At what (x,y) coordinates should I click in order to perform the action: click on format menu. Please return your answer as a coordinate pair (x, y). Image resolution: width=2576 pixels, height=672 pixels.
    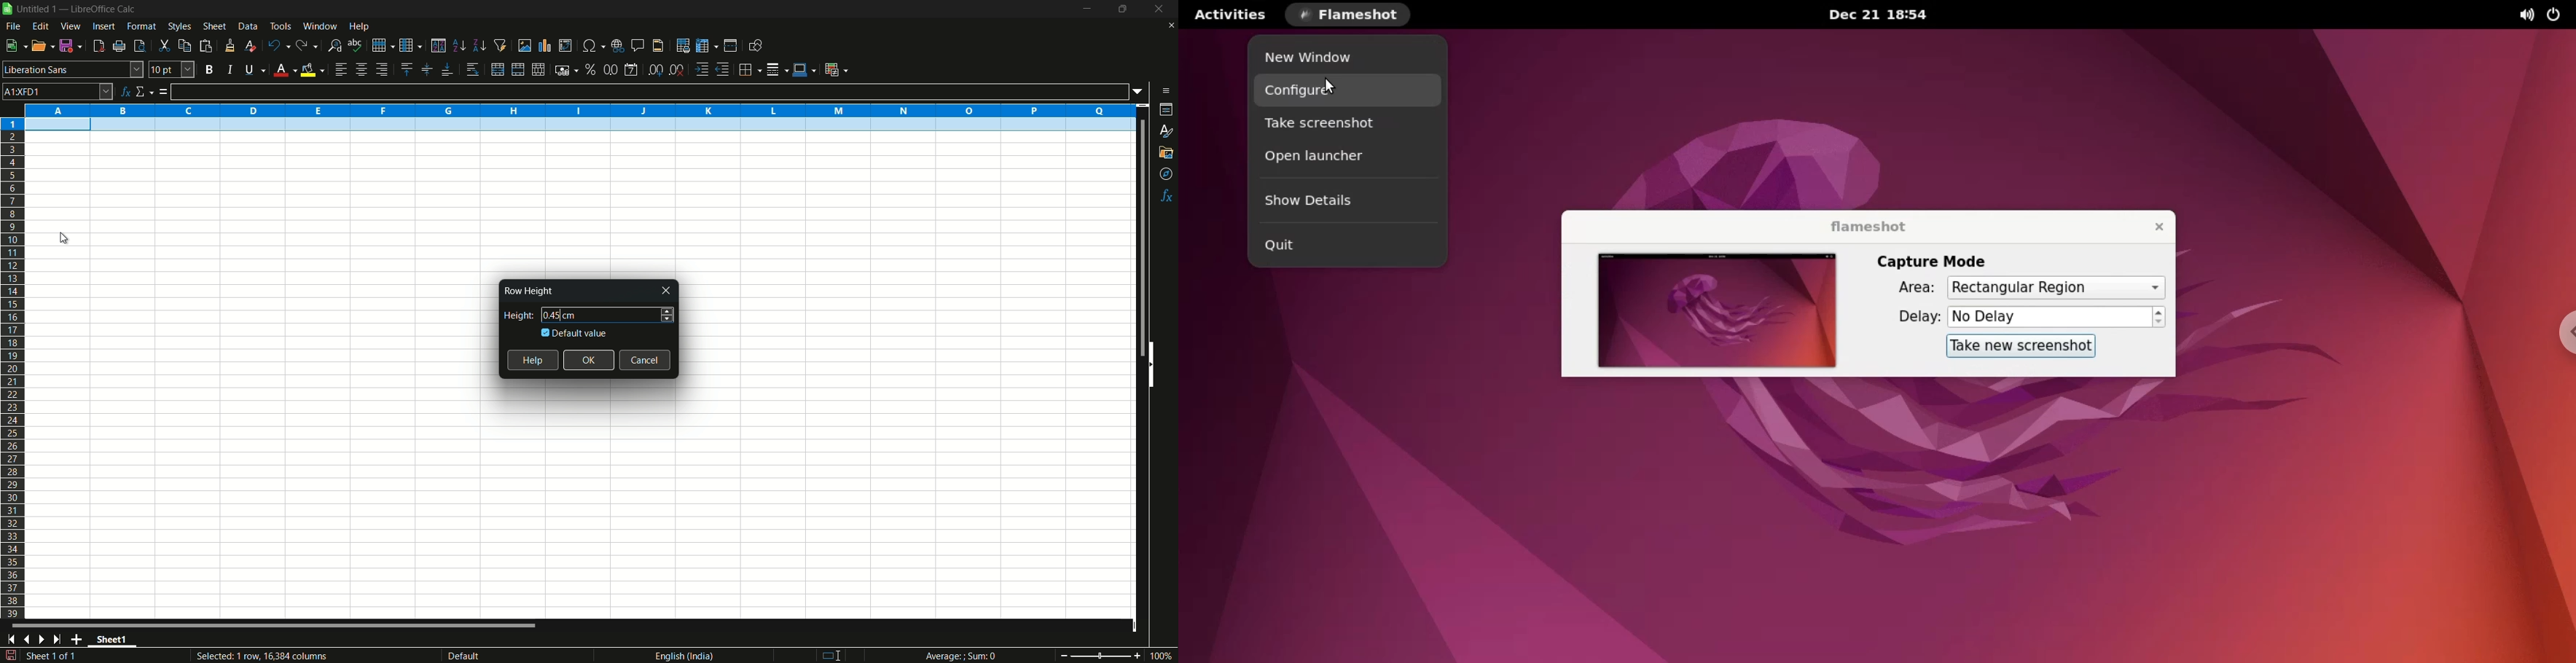
    Looking at the image, I should click on (142, 26).